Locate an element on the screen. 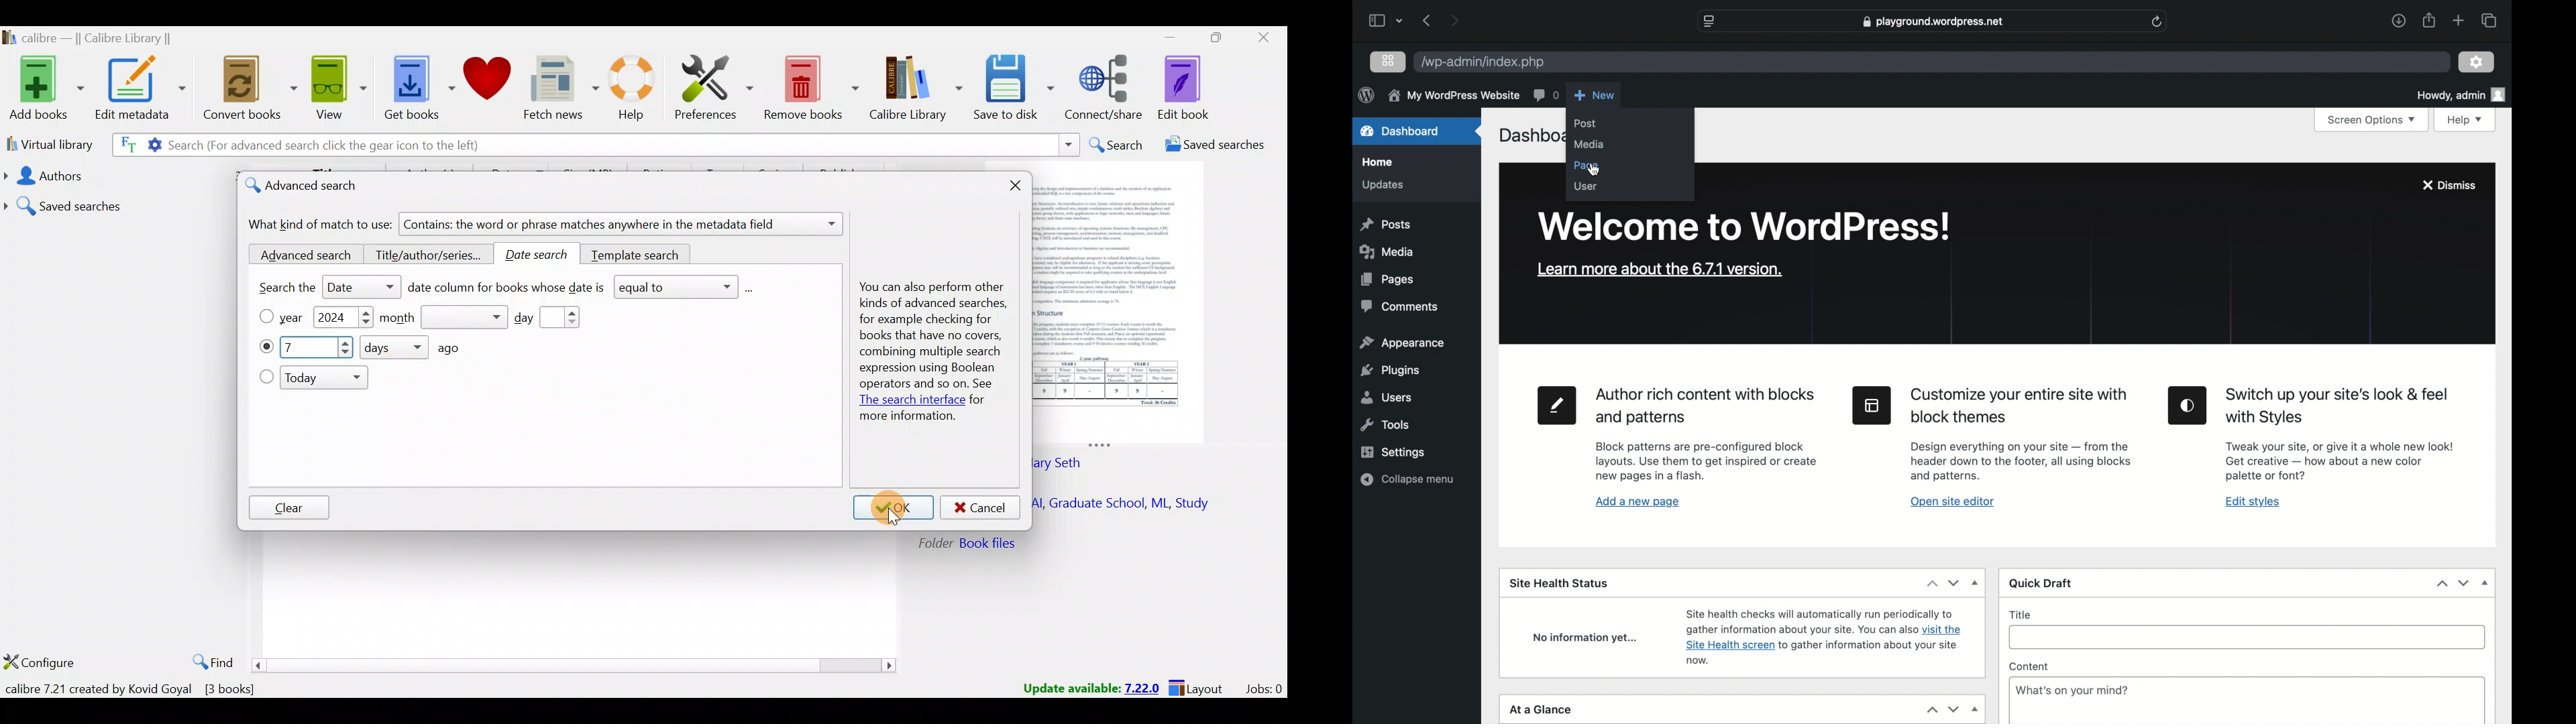 This screenshot has height=728, width=2576. Maximize is located at coordinates (1210, 40).